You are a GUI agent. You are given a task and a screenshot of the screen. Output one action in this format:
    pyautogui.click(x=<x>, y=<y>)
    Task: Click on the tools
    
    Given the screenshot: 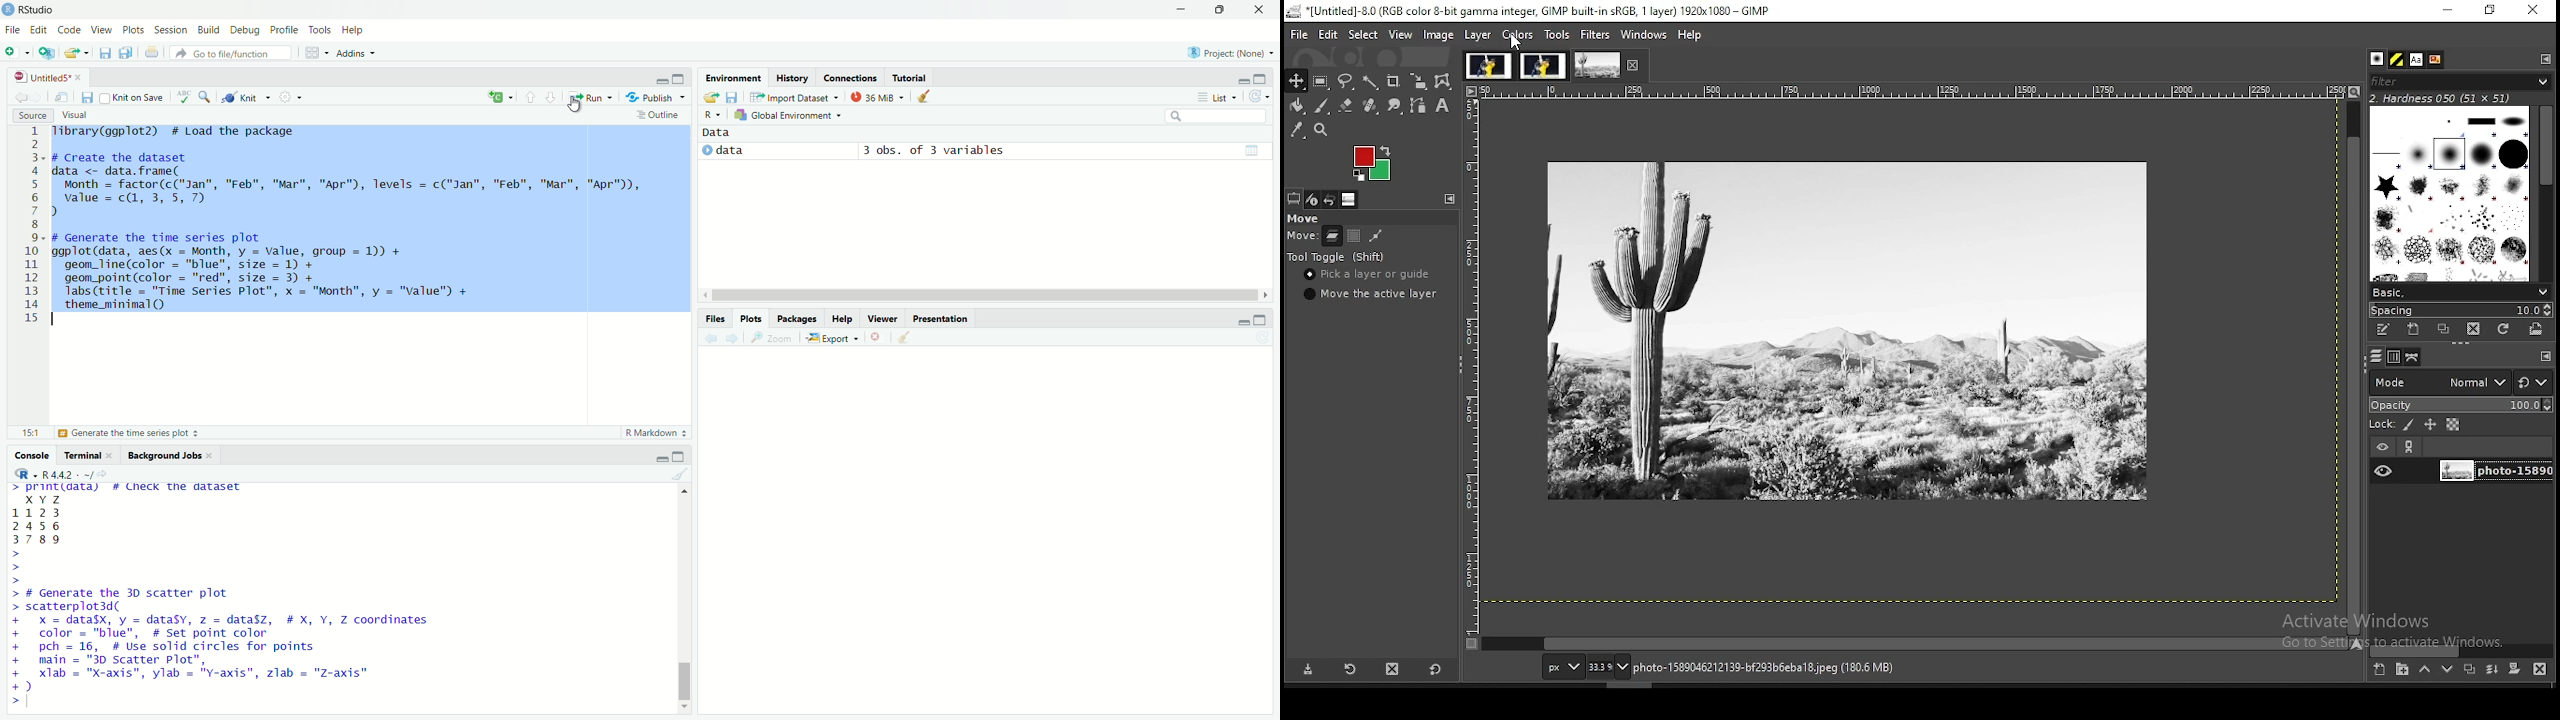 What is the action you would take?
    pyautogui.click(x=321, y=31)
    